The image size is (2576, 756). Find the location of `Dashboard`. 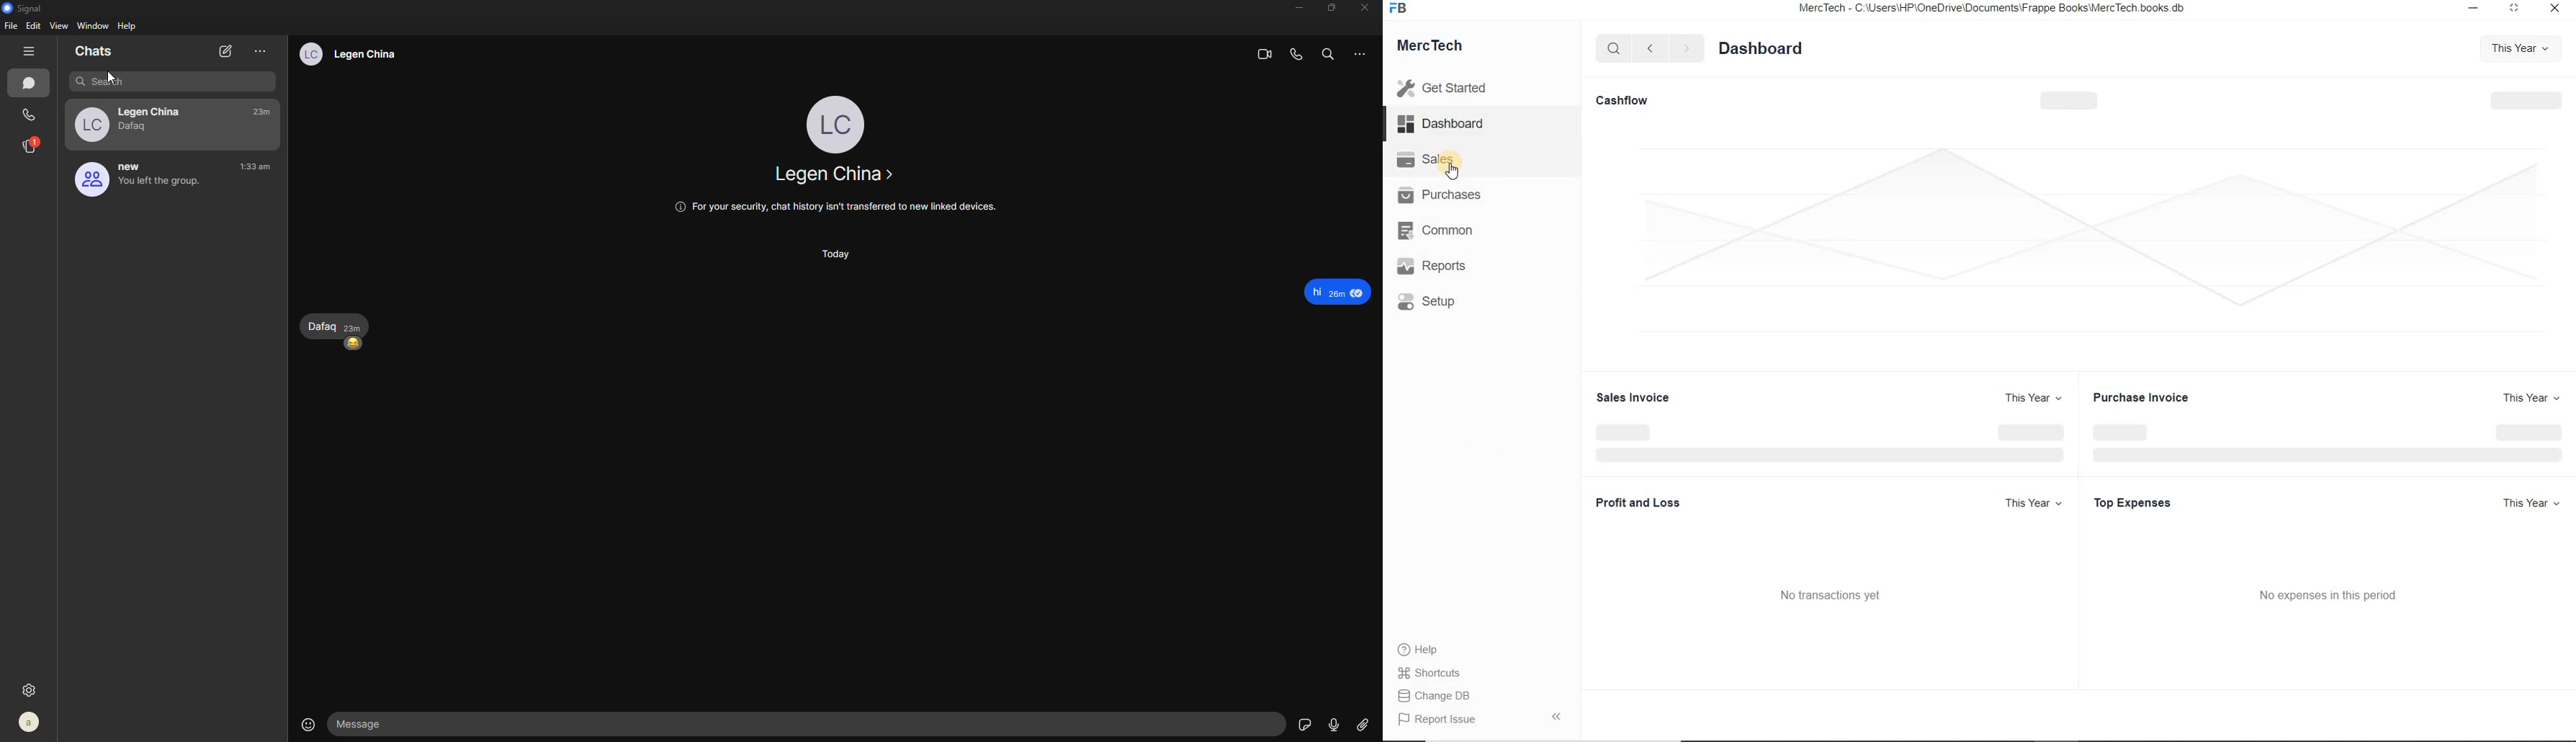

Dashboard is located at coordinates (1441, 123).